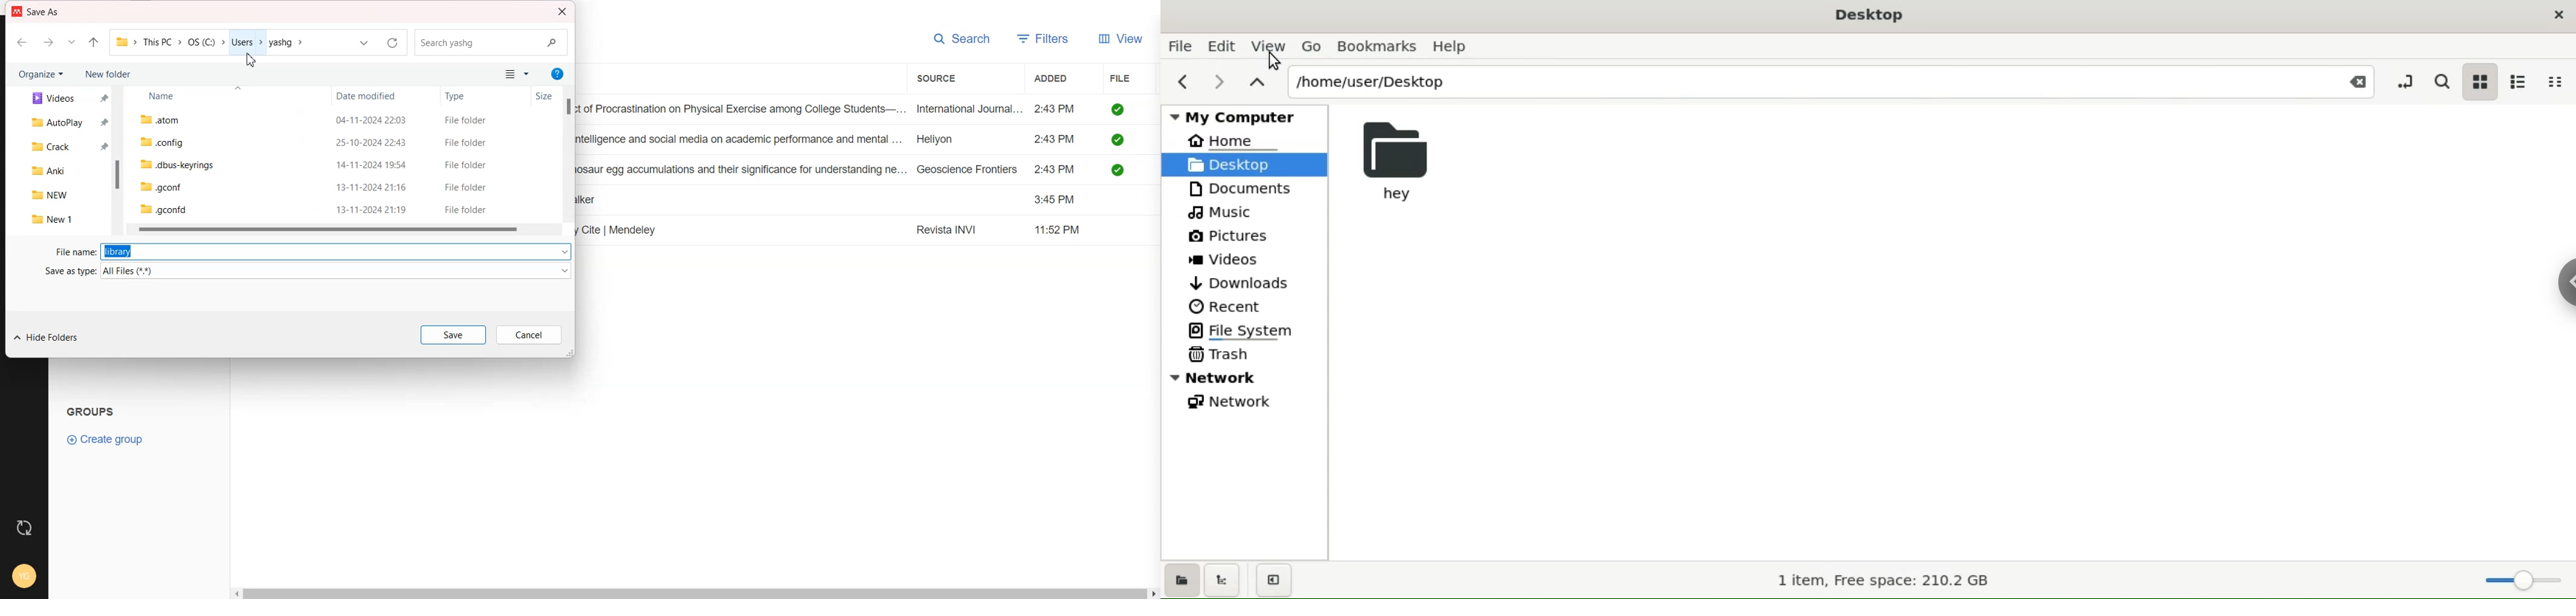 This screenshot has height=616, width=2576. I want to click on Refersh, so click(392, 42).